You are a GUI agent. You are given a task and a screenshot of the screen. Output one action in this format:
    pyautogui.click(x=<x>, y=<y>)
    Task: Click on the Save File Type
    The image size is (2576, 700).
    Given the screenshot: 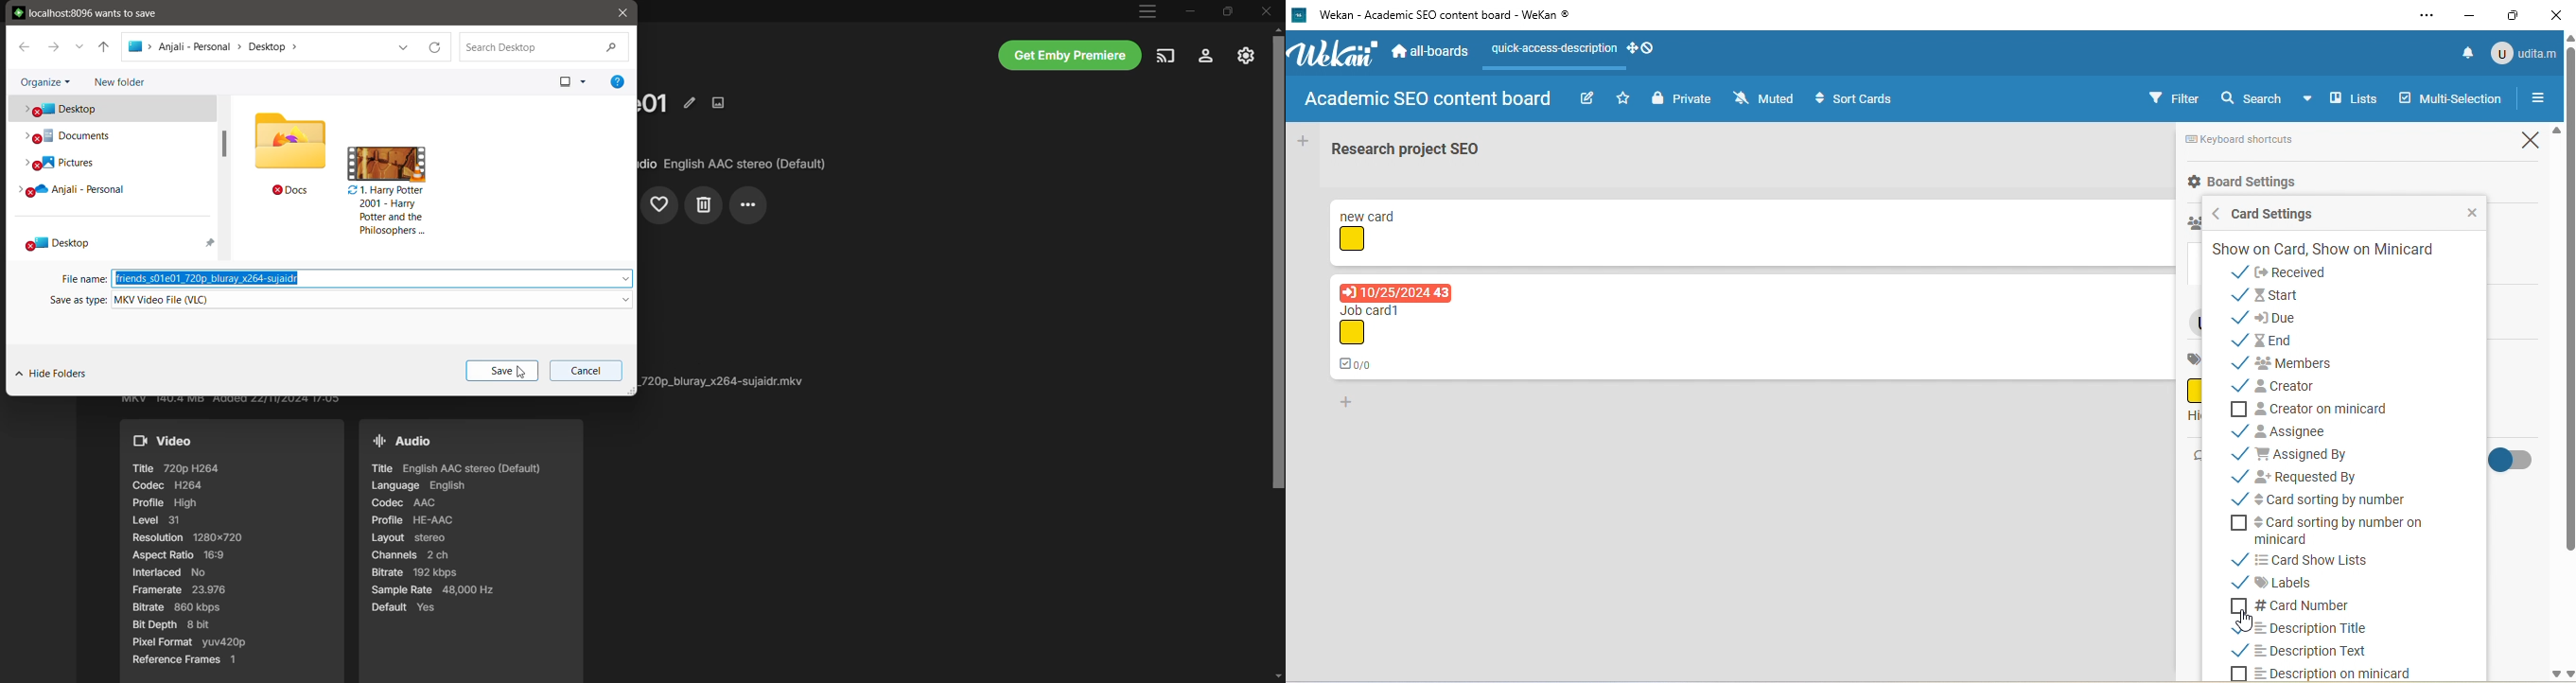 What is the action you would take?
    pyautogui.click(x=372, y=300)
    